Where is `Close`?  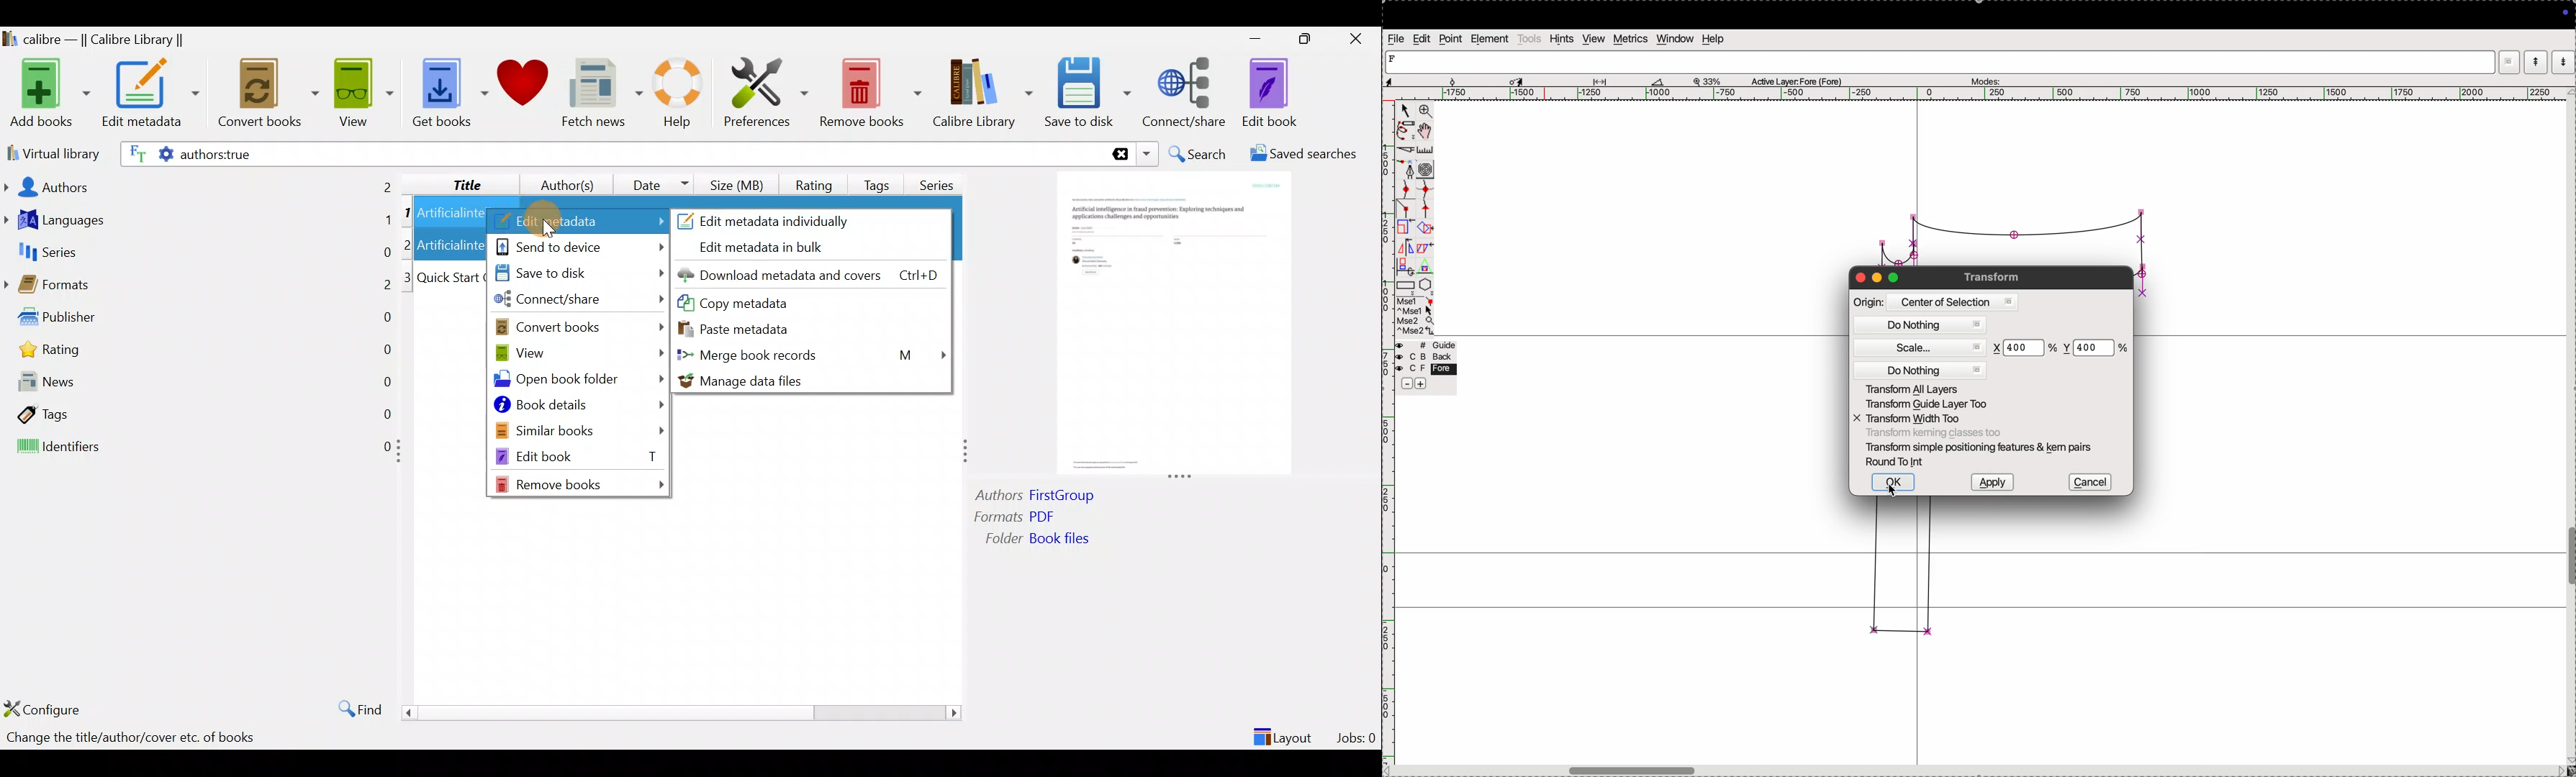
Close is located at coordinates (1359, 38).